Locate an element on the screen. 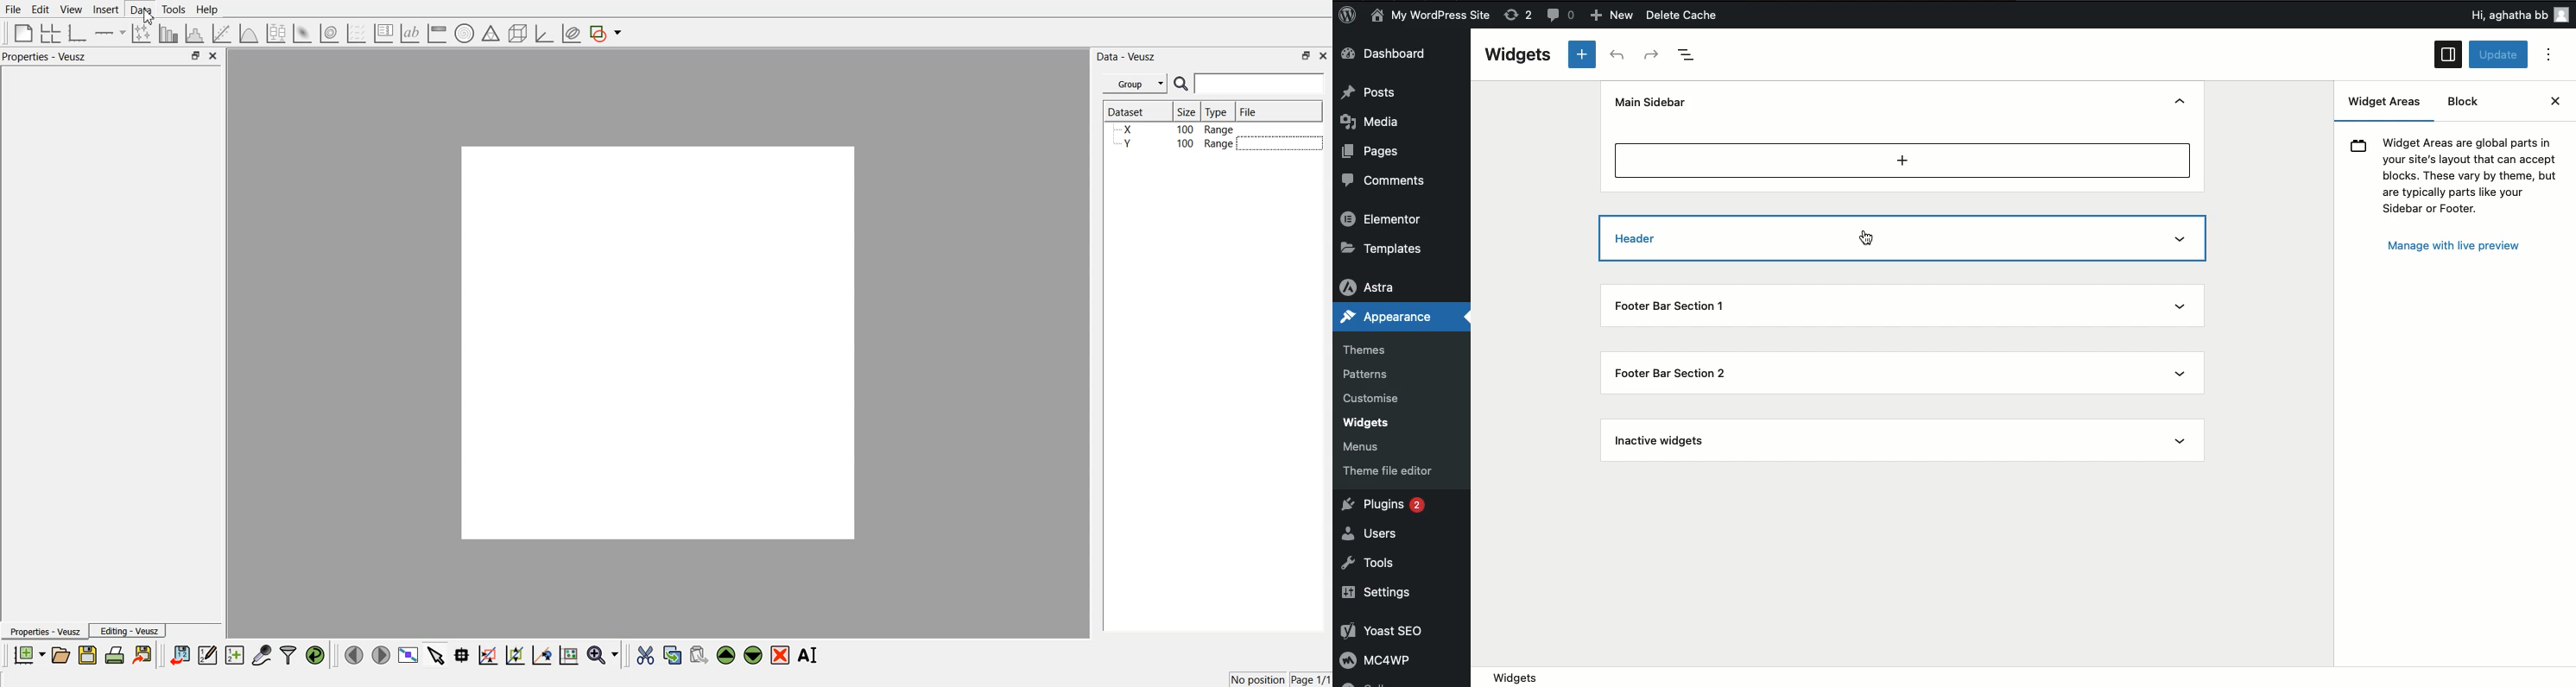 Image resolution: width=2576 pixels, height=700 pixels. (9 Widget Areas are global parts in
your site's layout that can accept
blocks. These vary by theme, but
are typically parts like your
Sidebar or Footer. is located at coordinates (2443, 177).